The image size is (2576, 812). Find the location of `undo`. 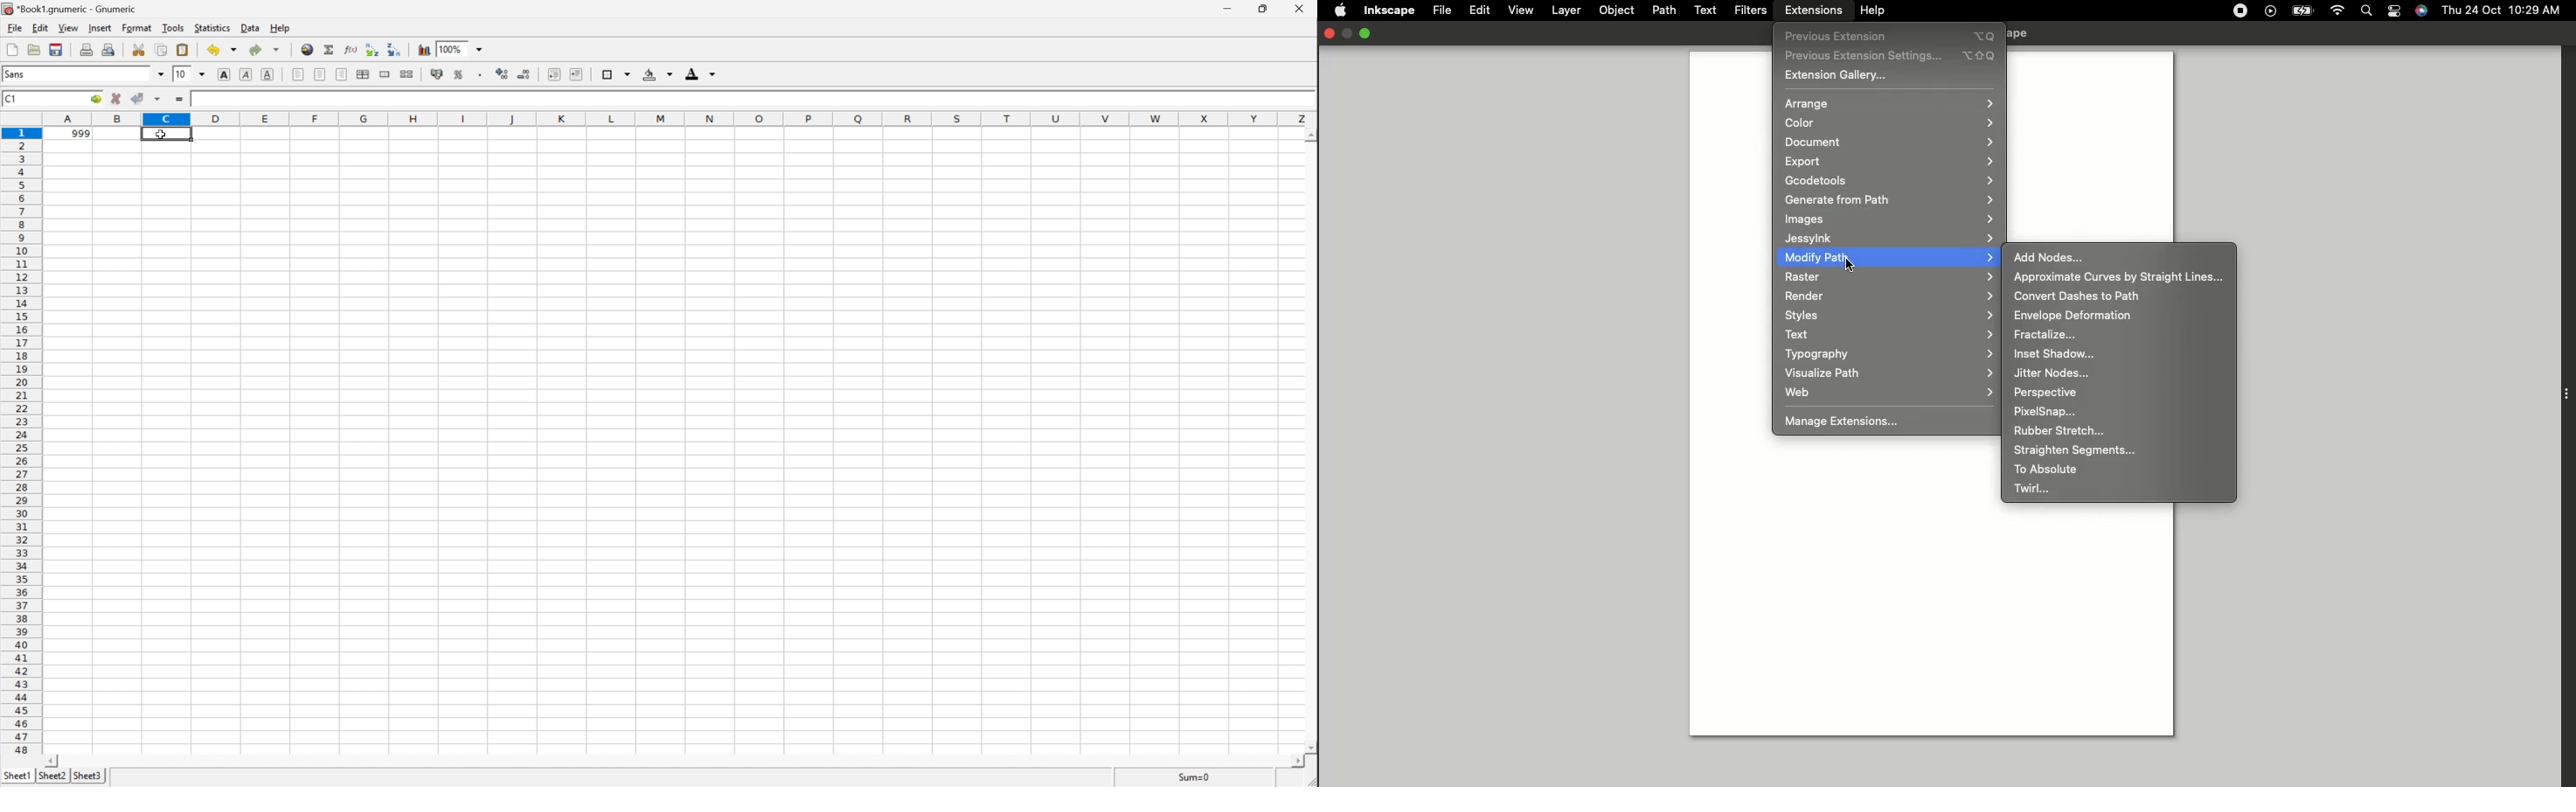

undo is located at coordinates (224, 50).